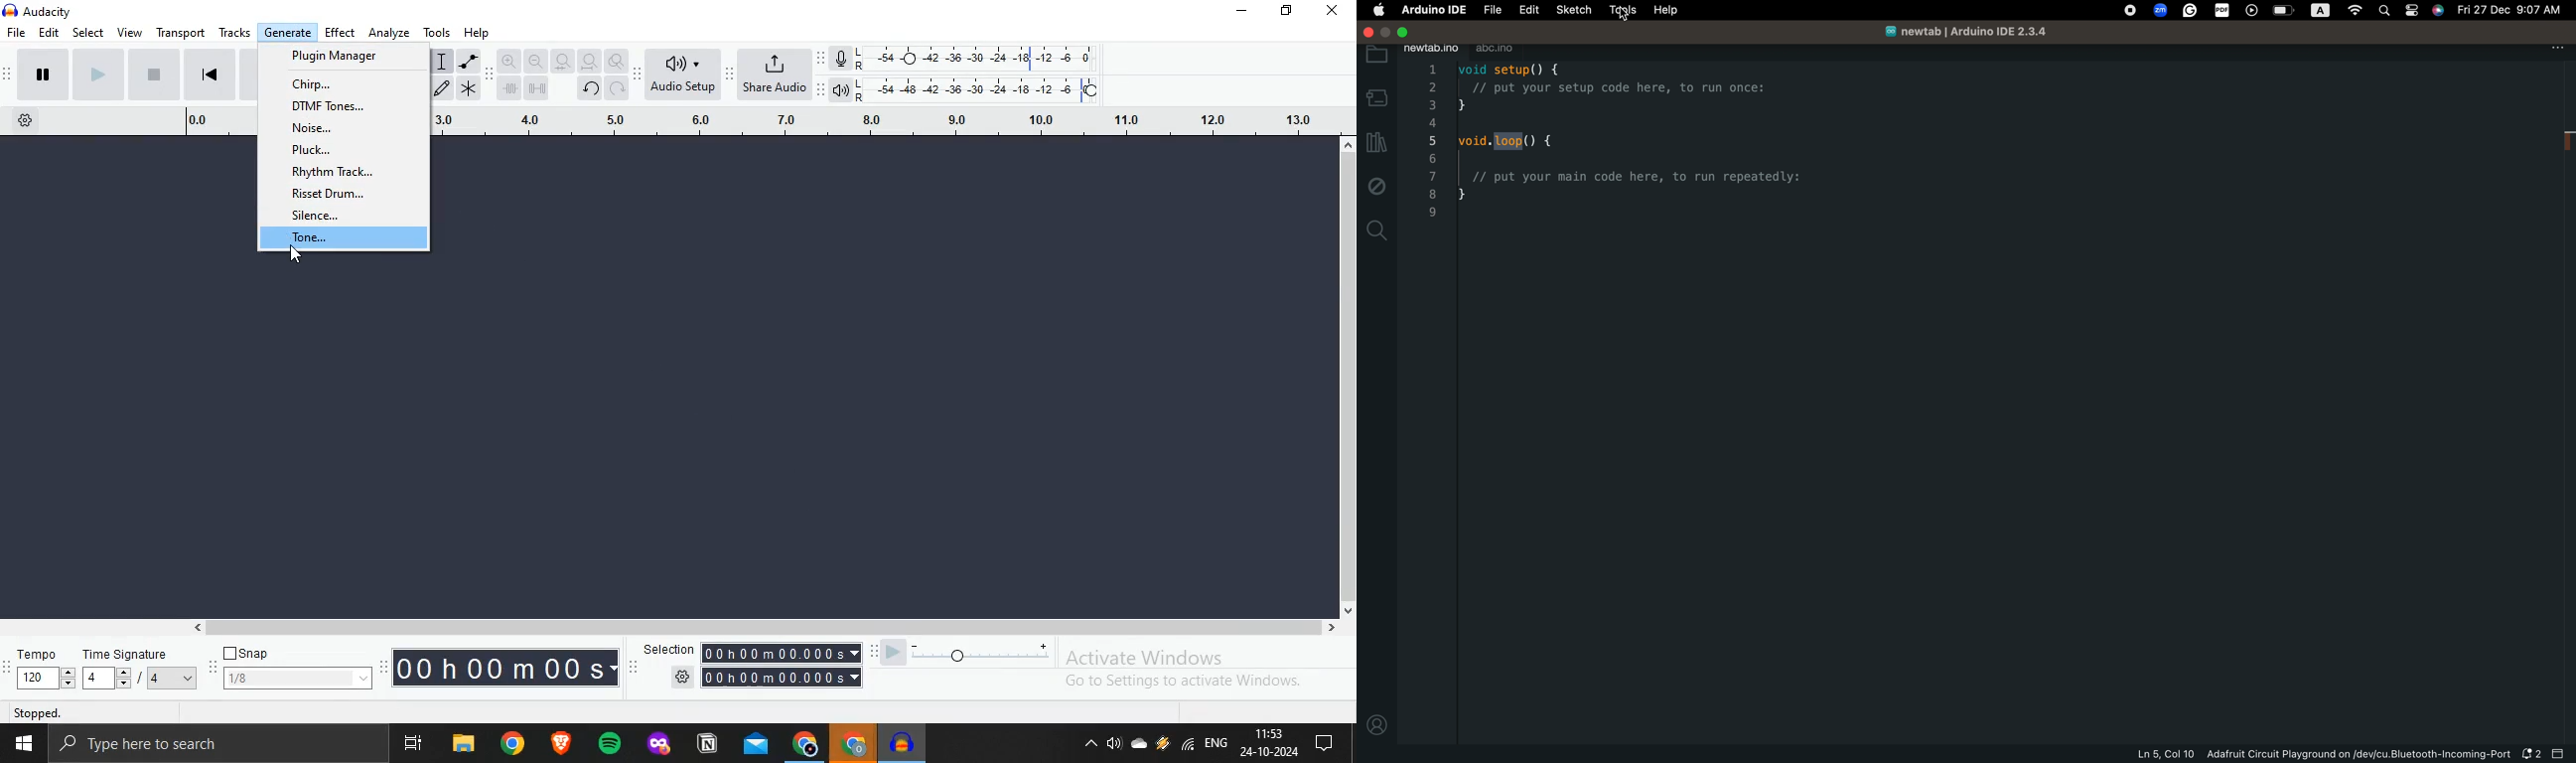 The image size is (2576, 784). What do you see at coordinates (1971, 32) in the screenshot?
I see `newtab | Arduino IDE 2.3.4` at bounding box center [1971, 32].